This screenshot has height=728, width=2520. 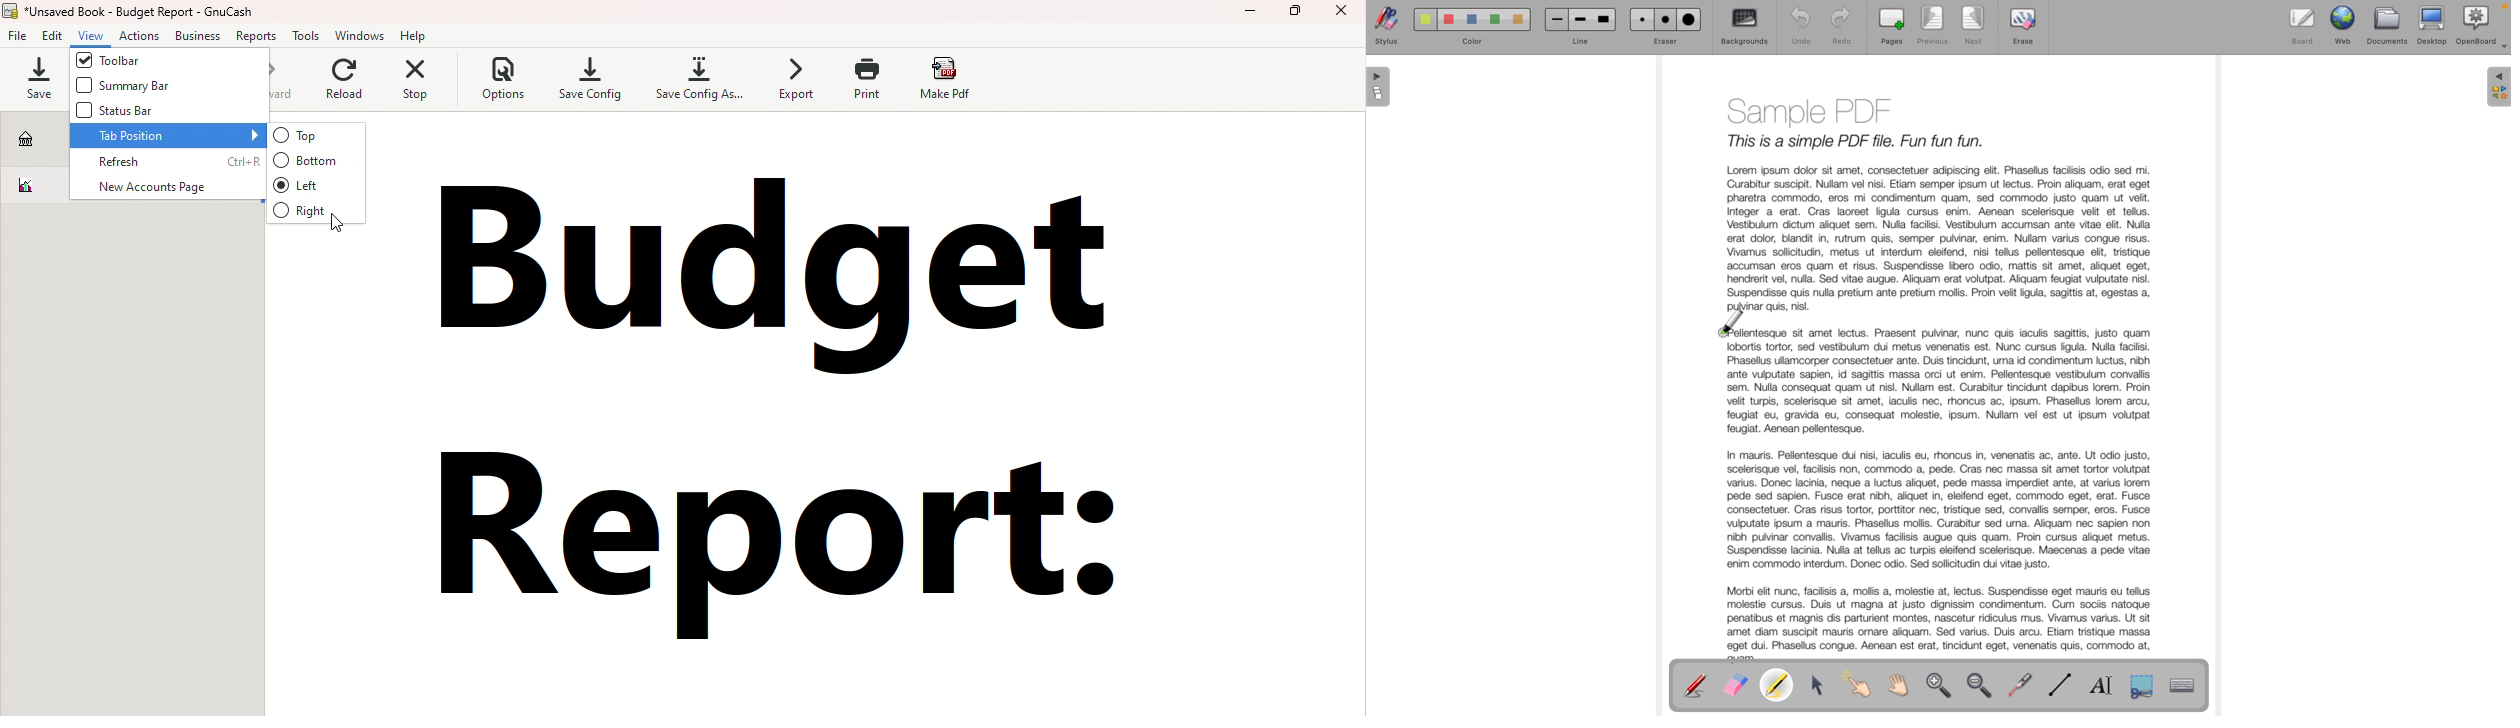 What do you see at coordinates (792, 81) in the screenshot?
I see `Export` at bounding box center [792, 81].